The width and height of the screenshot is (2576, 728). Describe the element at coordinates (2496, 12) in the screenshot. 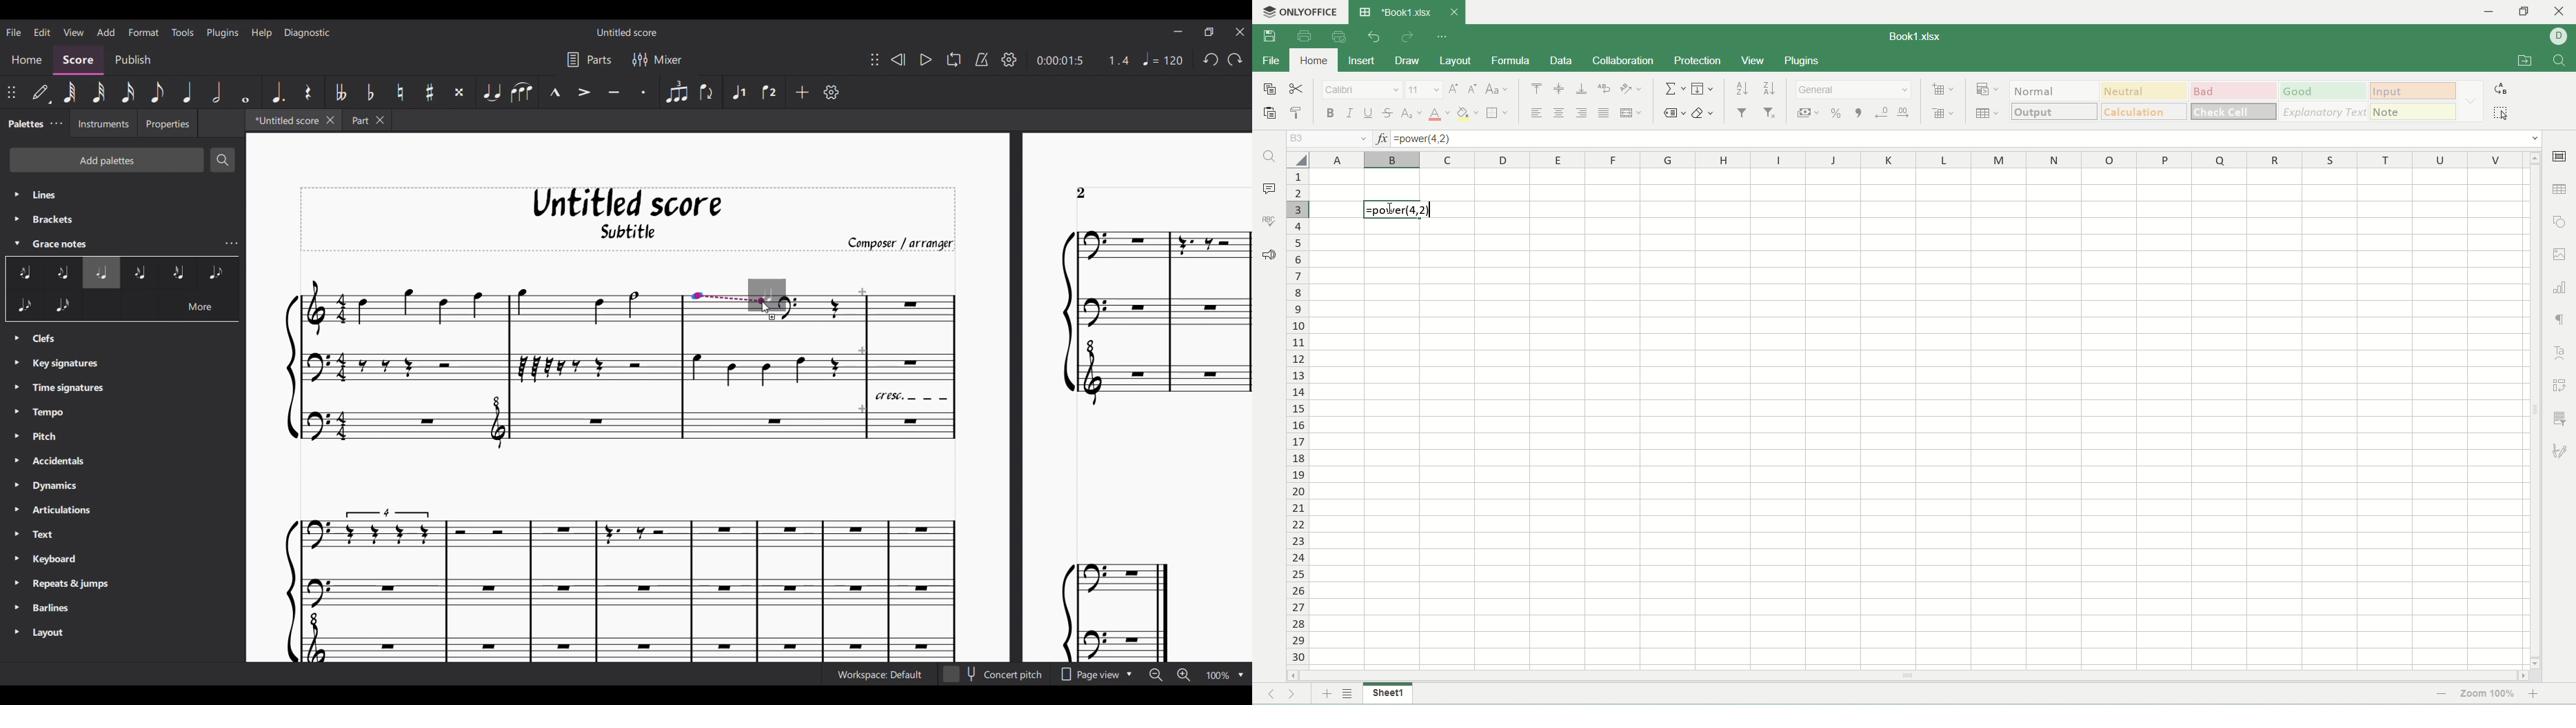

I see `minimize` at that location.